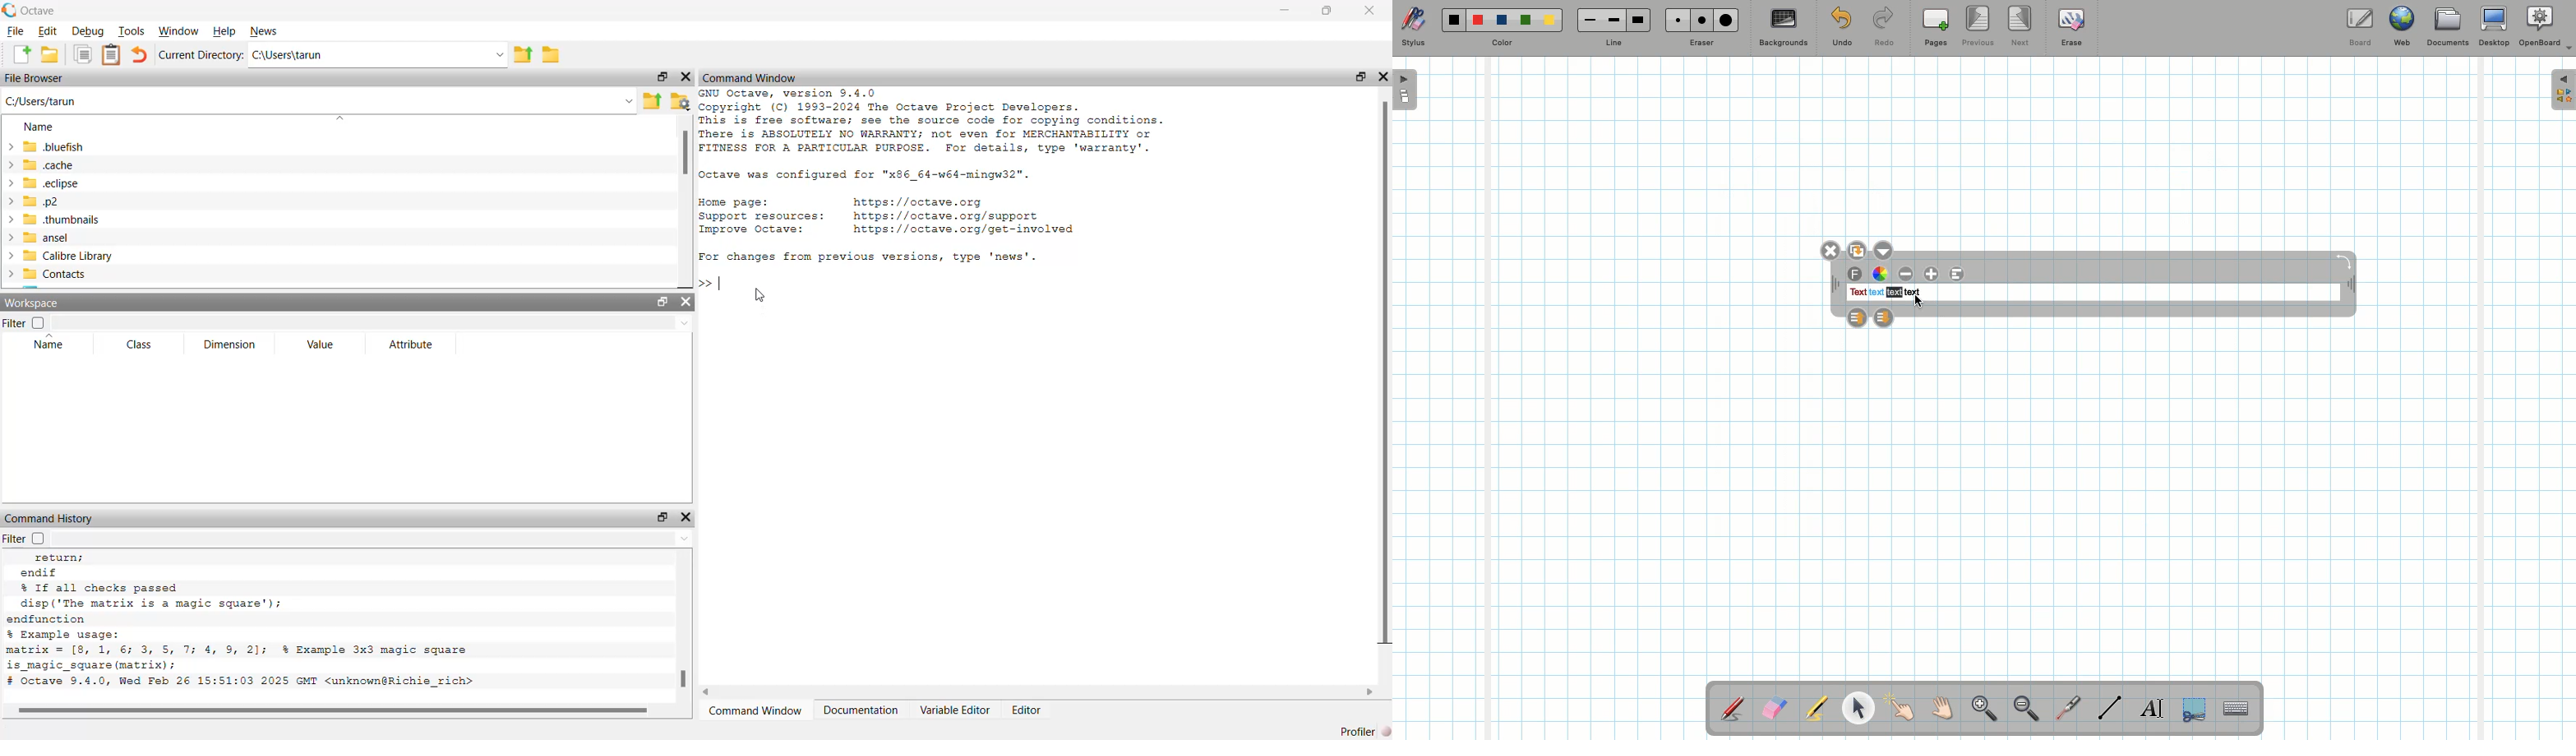 This screenshot has height=756, width=2576. What do you see at coordinates (498, 55) in the screenshot?
I see `dropdown` at bounding box center [498, 55].